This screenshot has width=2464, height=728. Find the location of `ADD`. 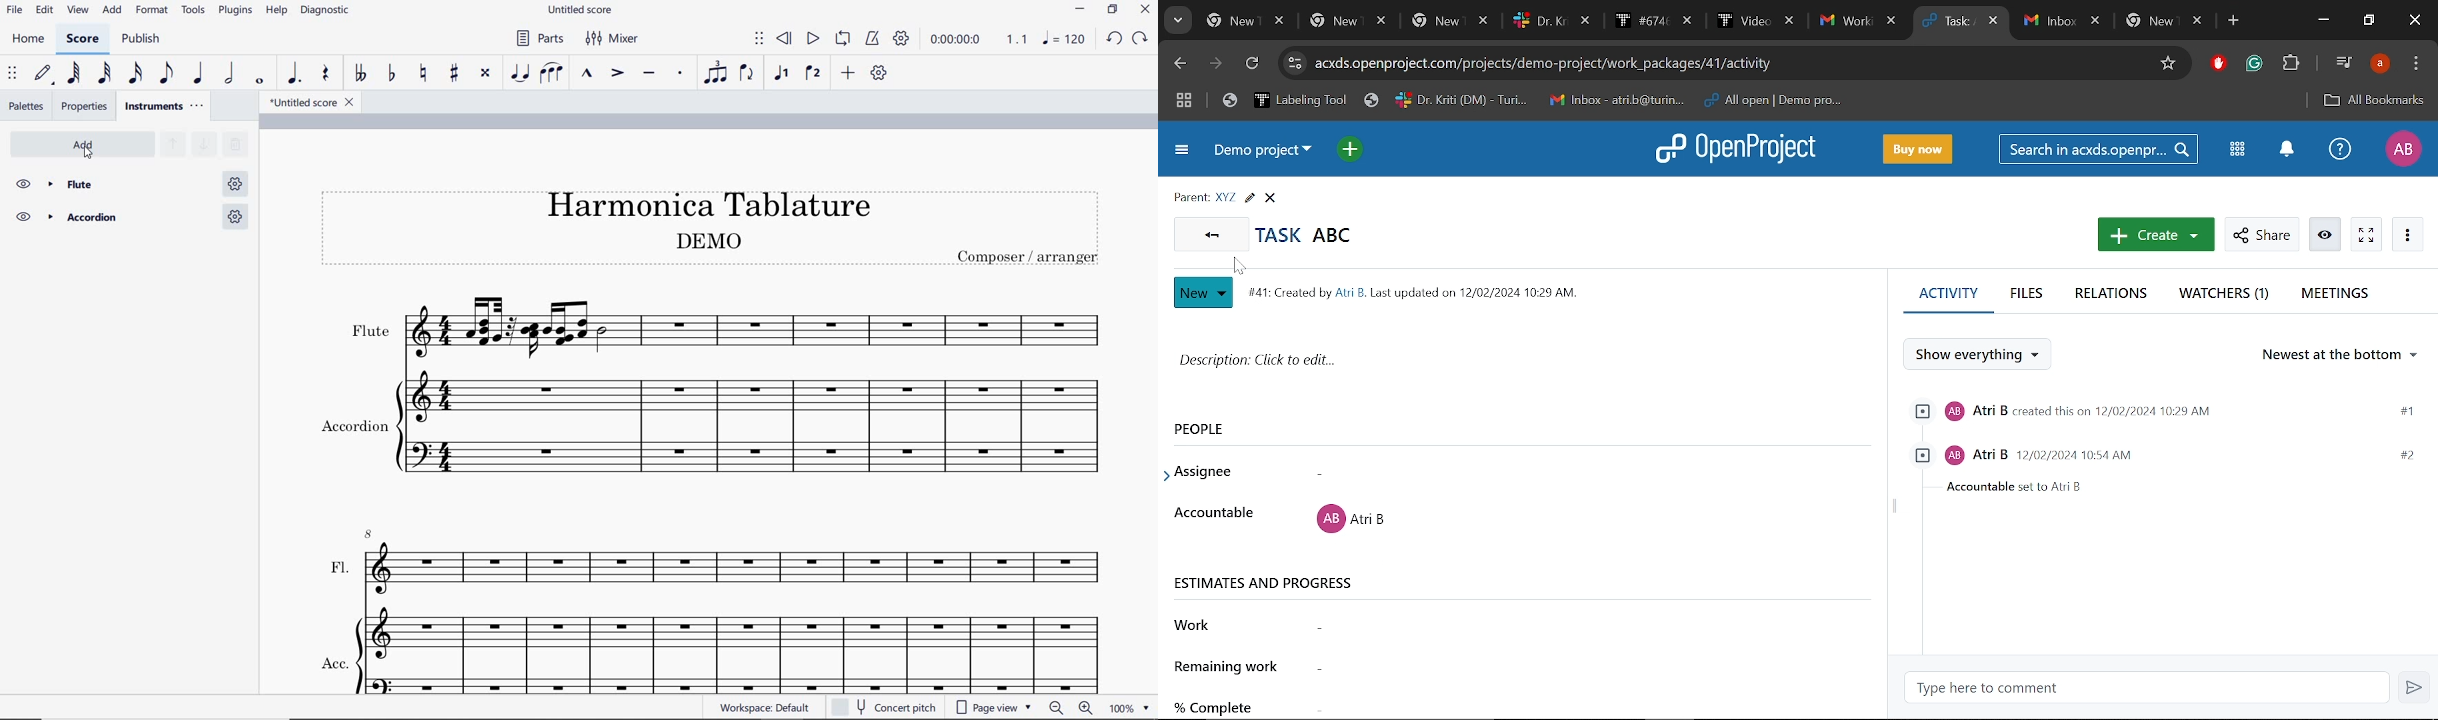

ADD is located at coordinates (113, 10).